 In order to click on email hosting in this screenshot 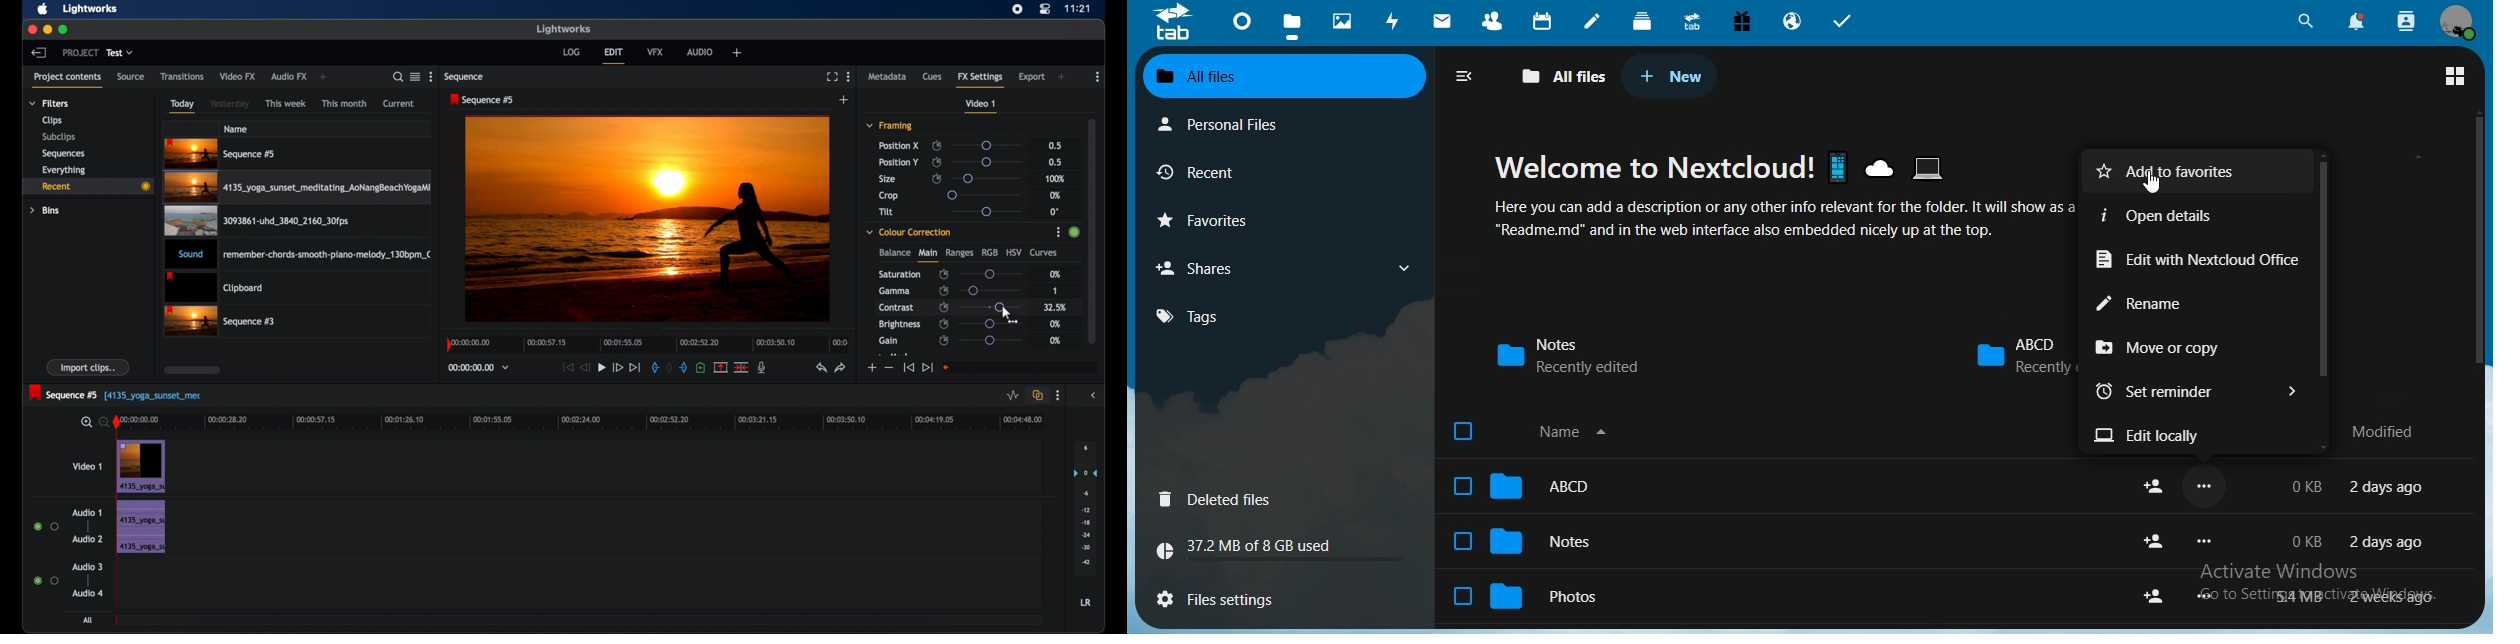, I will do `click(1792, 22)`.